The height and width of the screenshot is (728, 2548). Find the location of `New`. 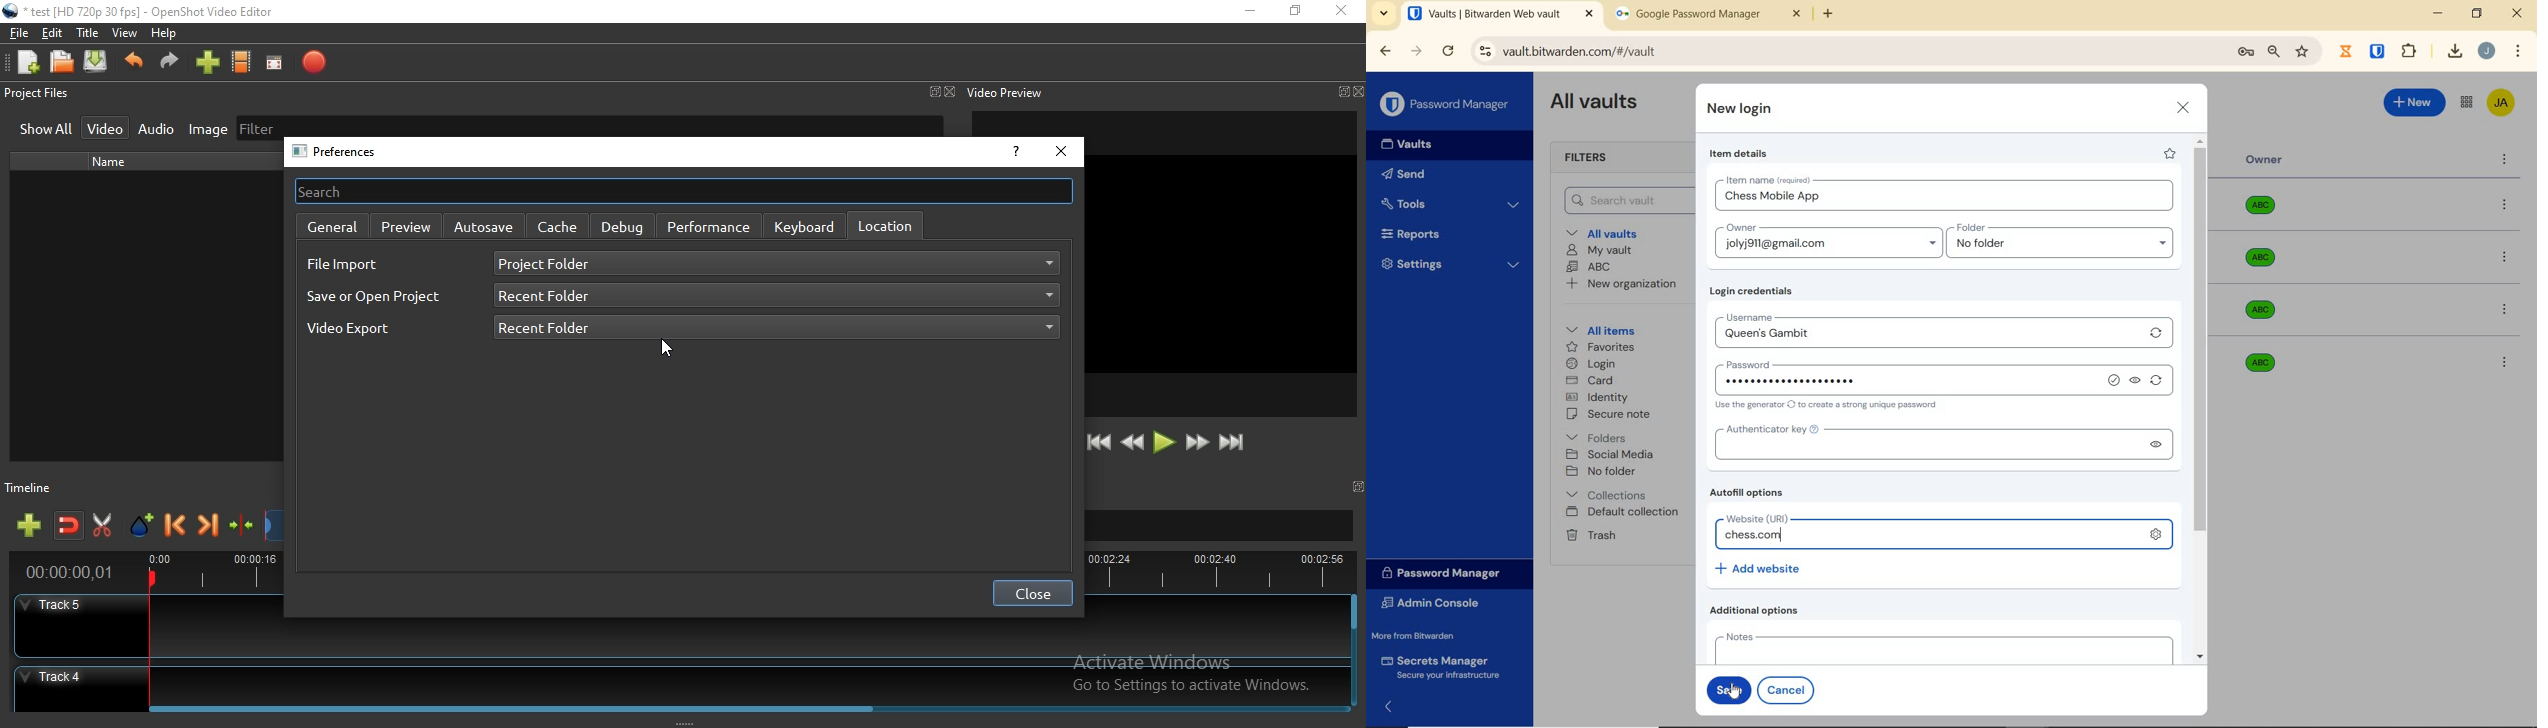

New is located at coordinates (2415, 100).